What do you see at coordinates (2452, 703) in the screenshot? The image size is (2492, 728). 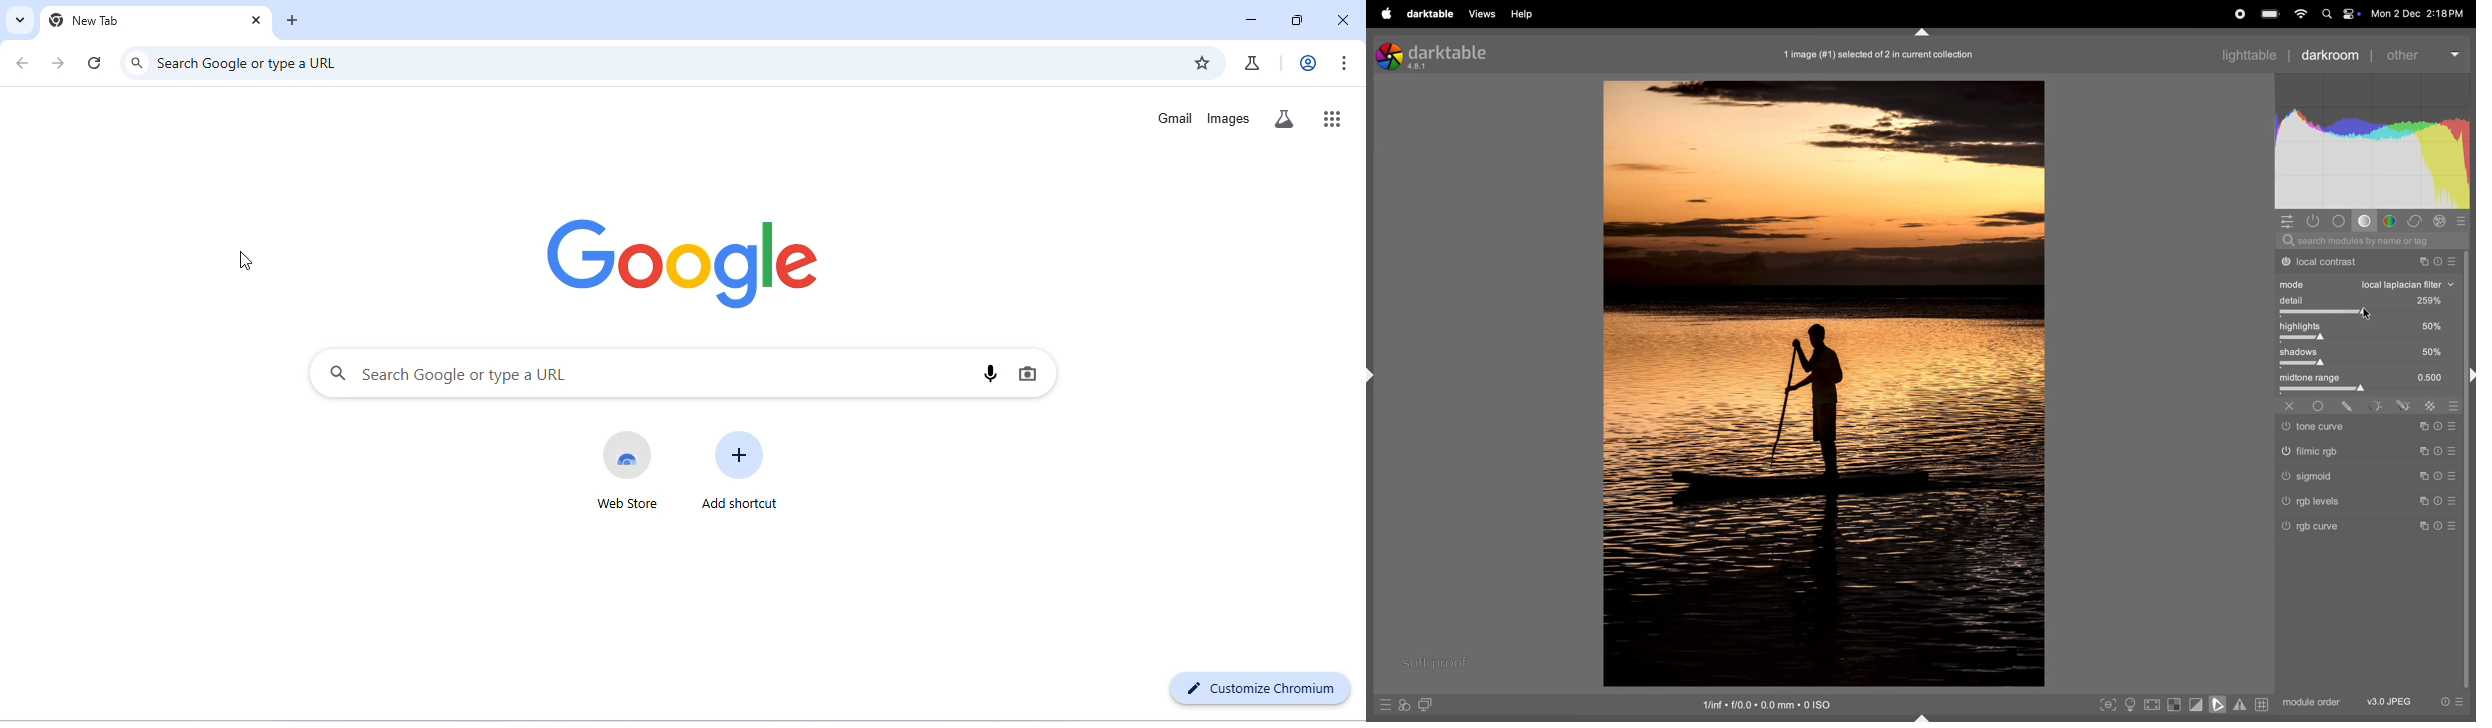 I see `presets` at bounding box center [2452, 703].